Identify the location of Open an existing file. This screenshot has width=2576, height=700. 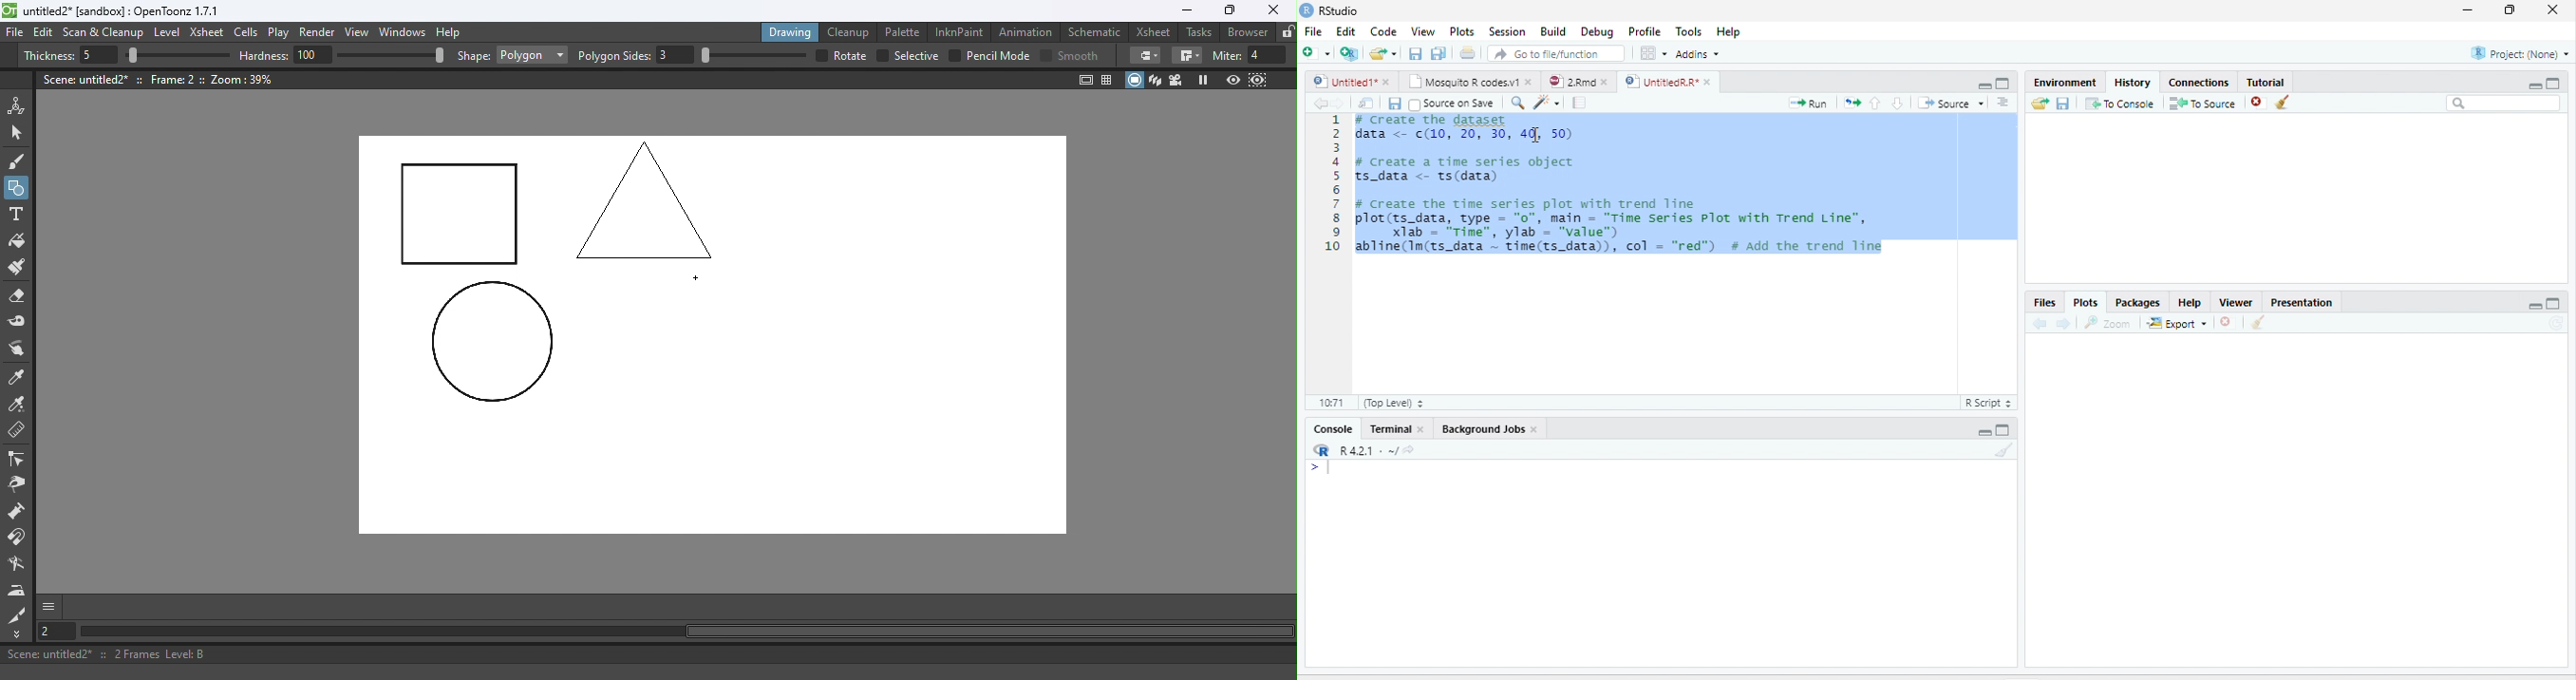
(1378, 52).